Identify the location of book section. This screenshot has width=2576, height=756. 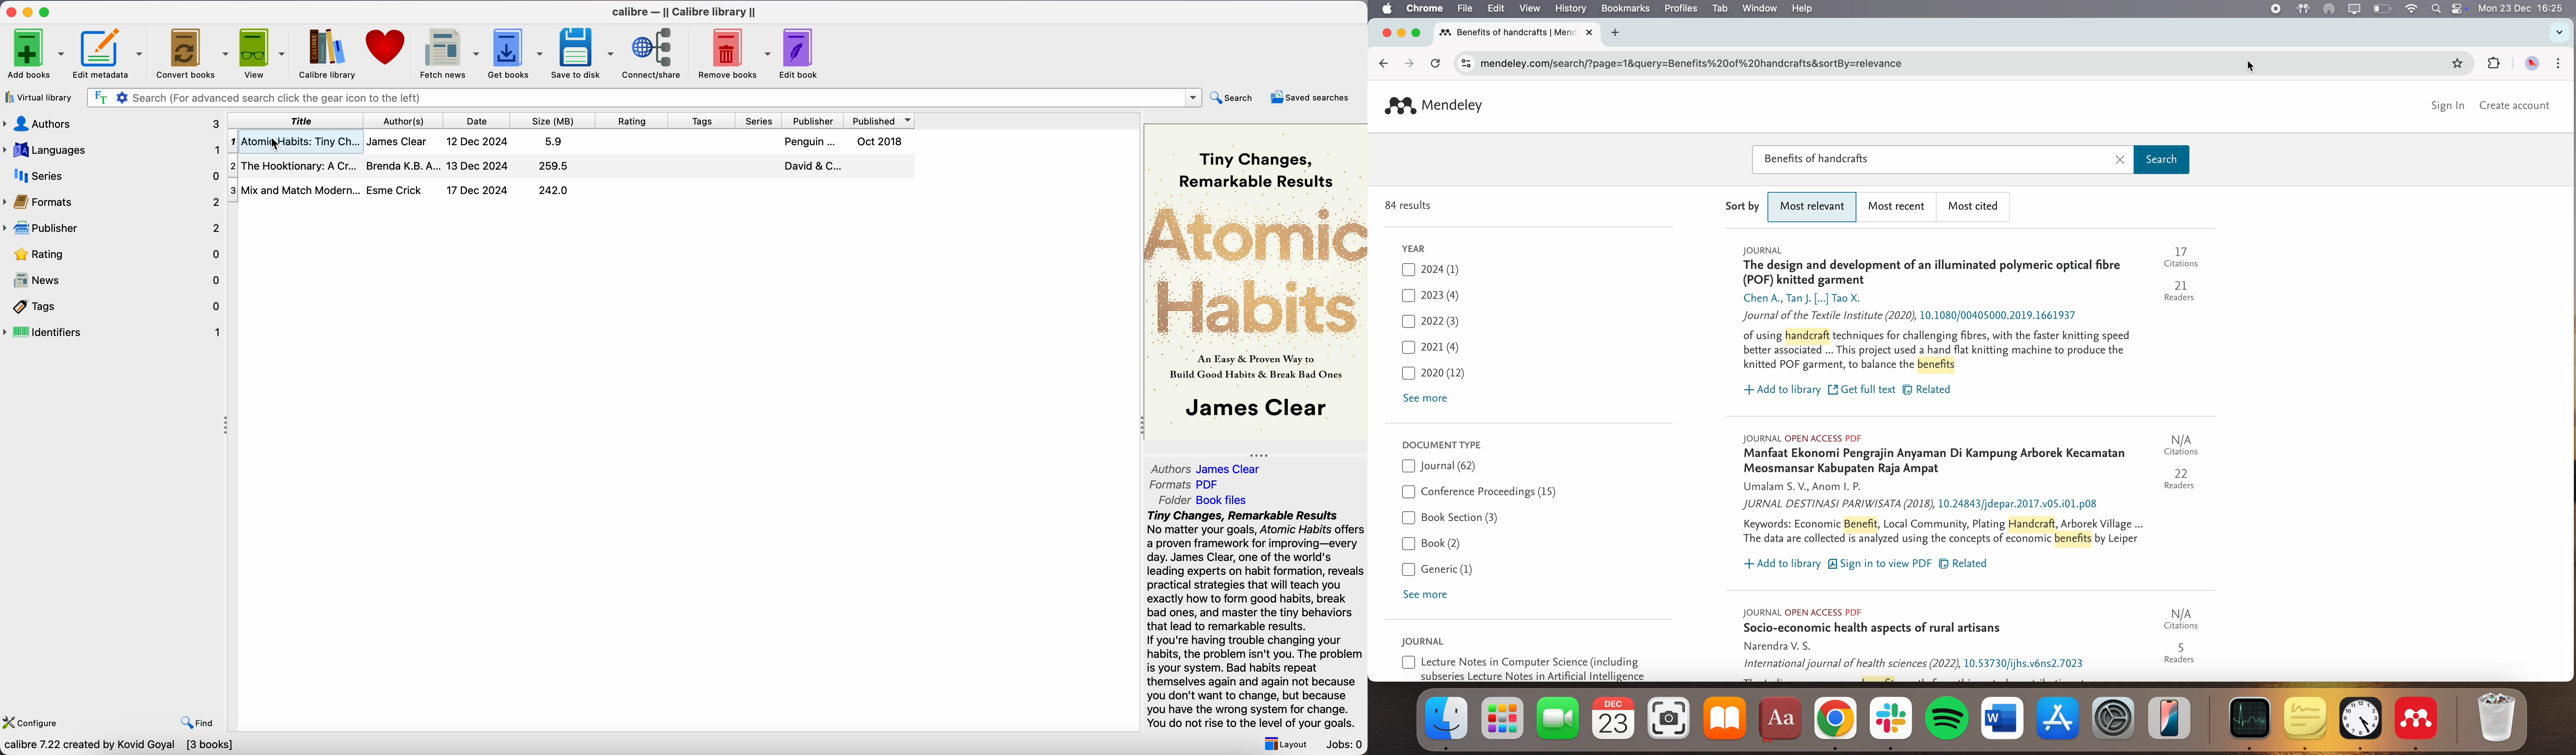
(1449, 519).